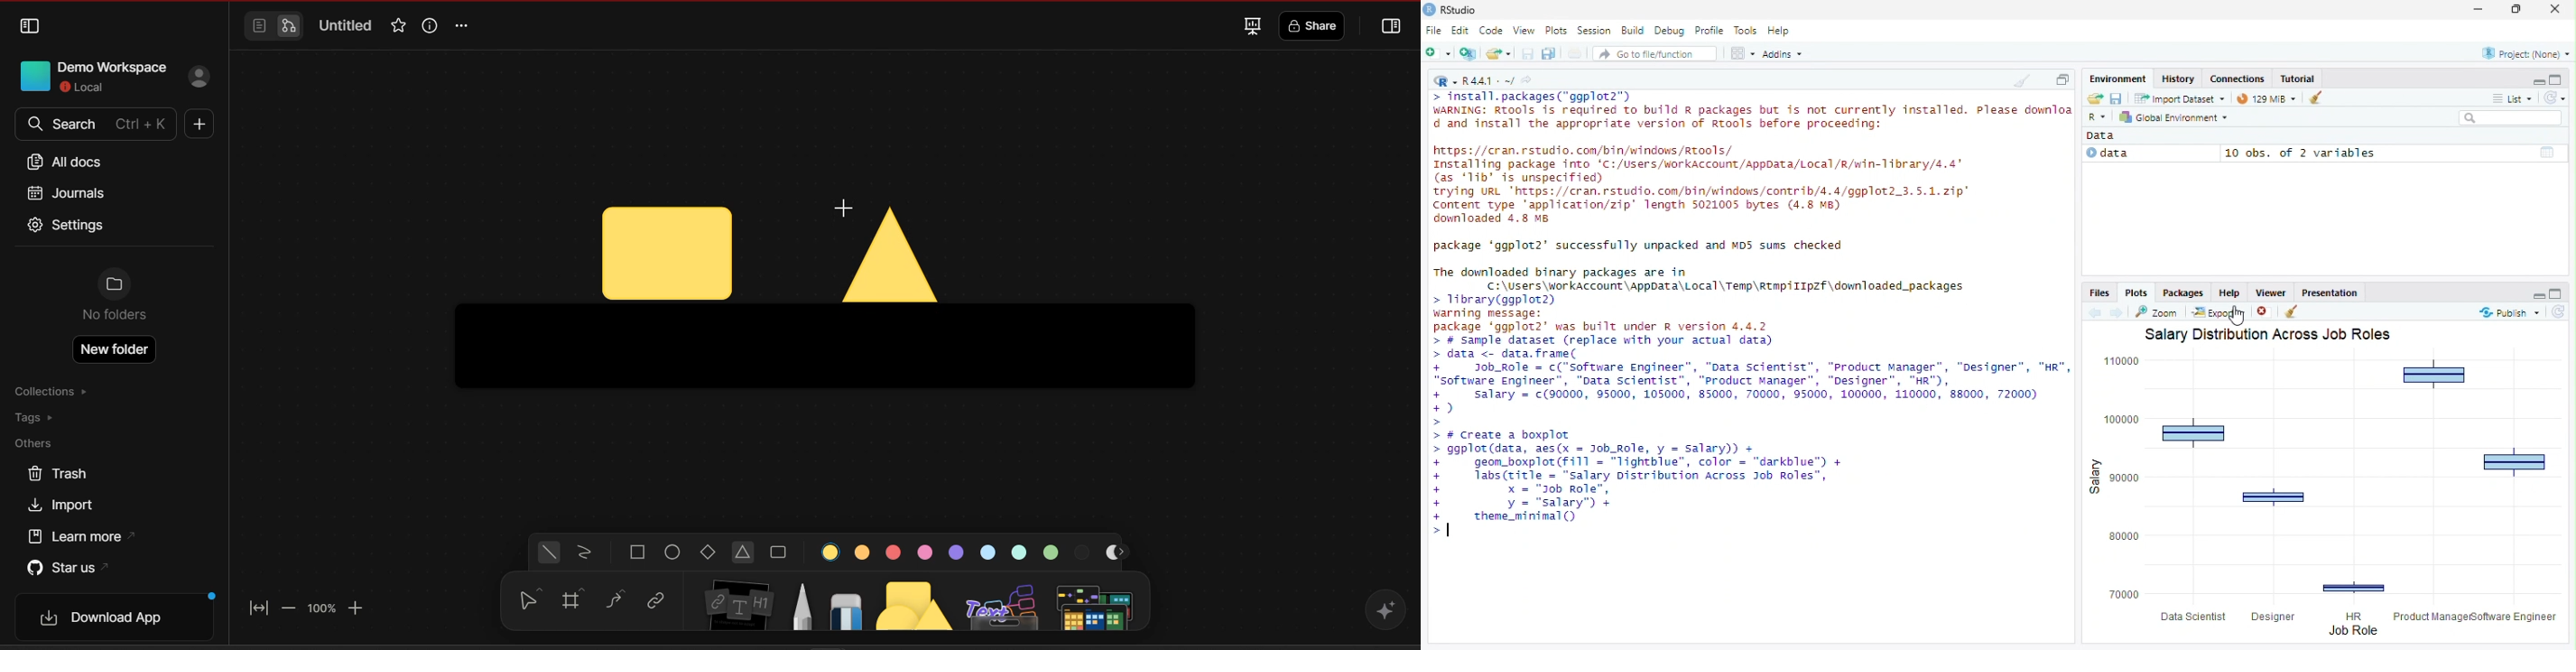  Describe the element at coordinates (2158, 311) in the screenshot. I see `Zoom` at that location.